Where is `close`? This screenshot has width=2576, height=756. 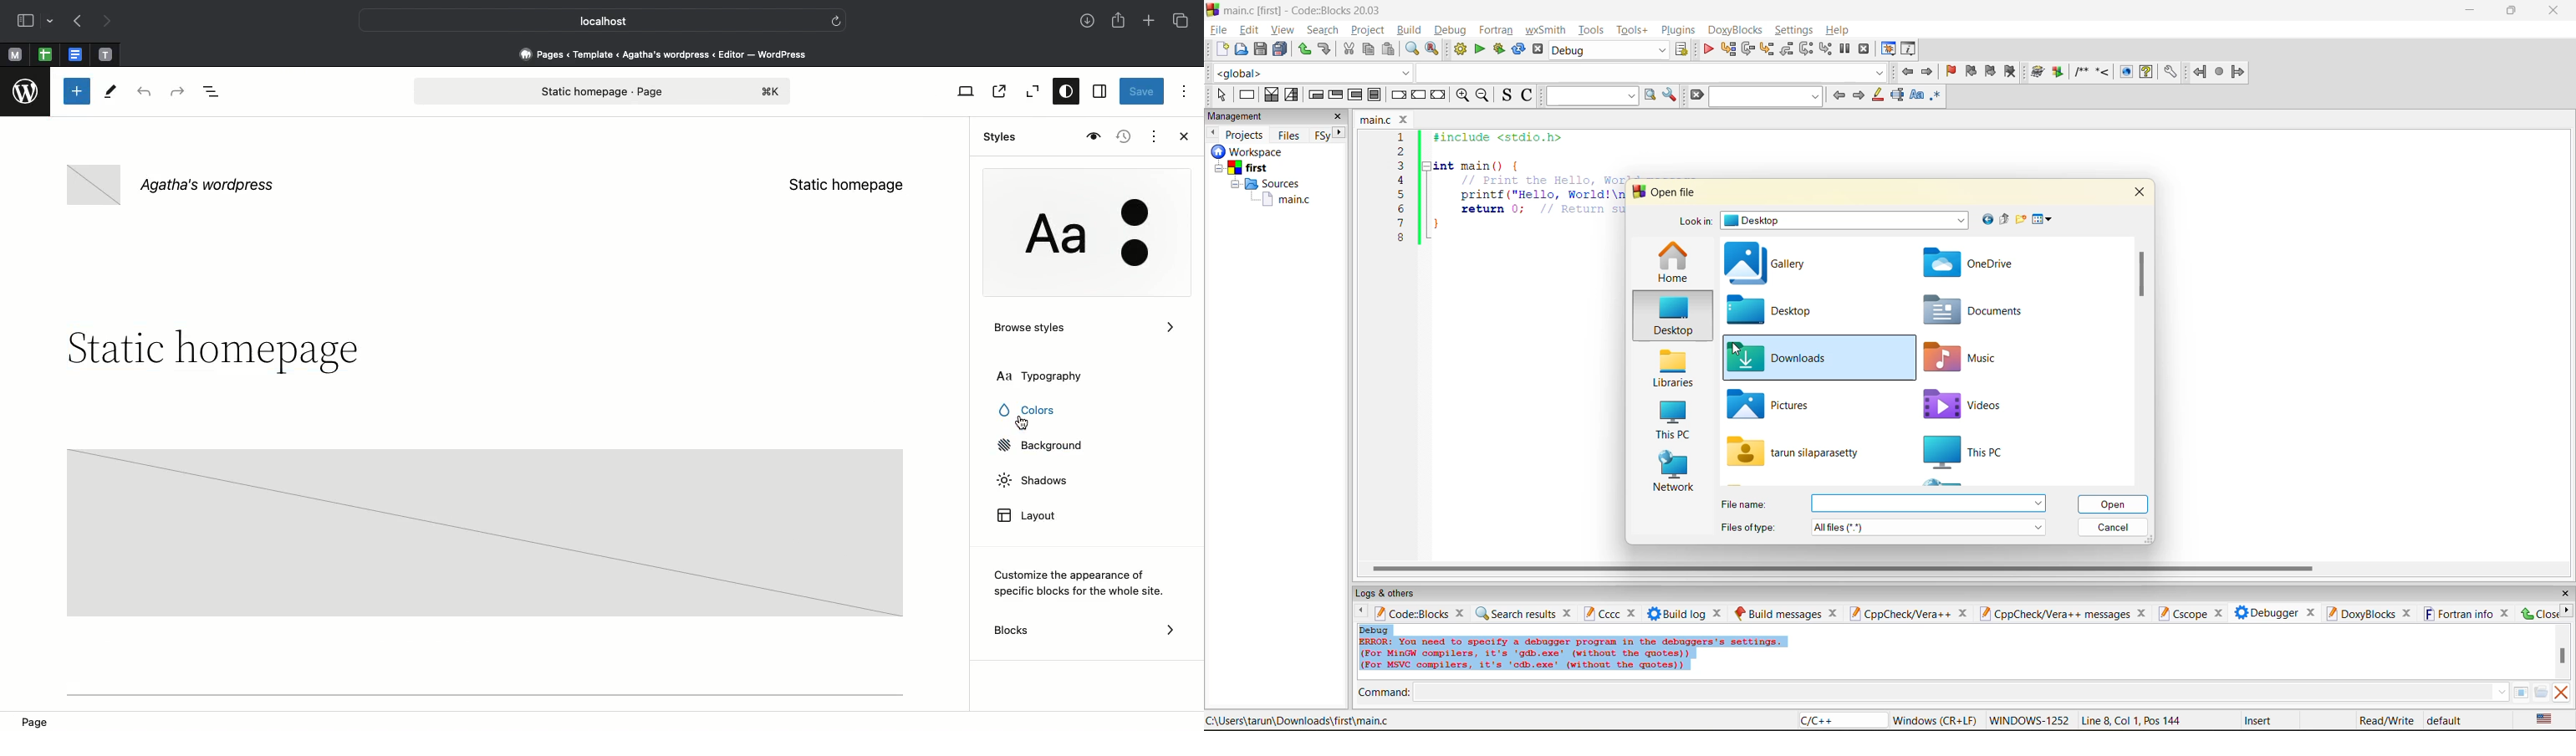 close is located at coordinates (2565, 594).